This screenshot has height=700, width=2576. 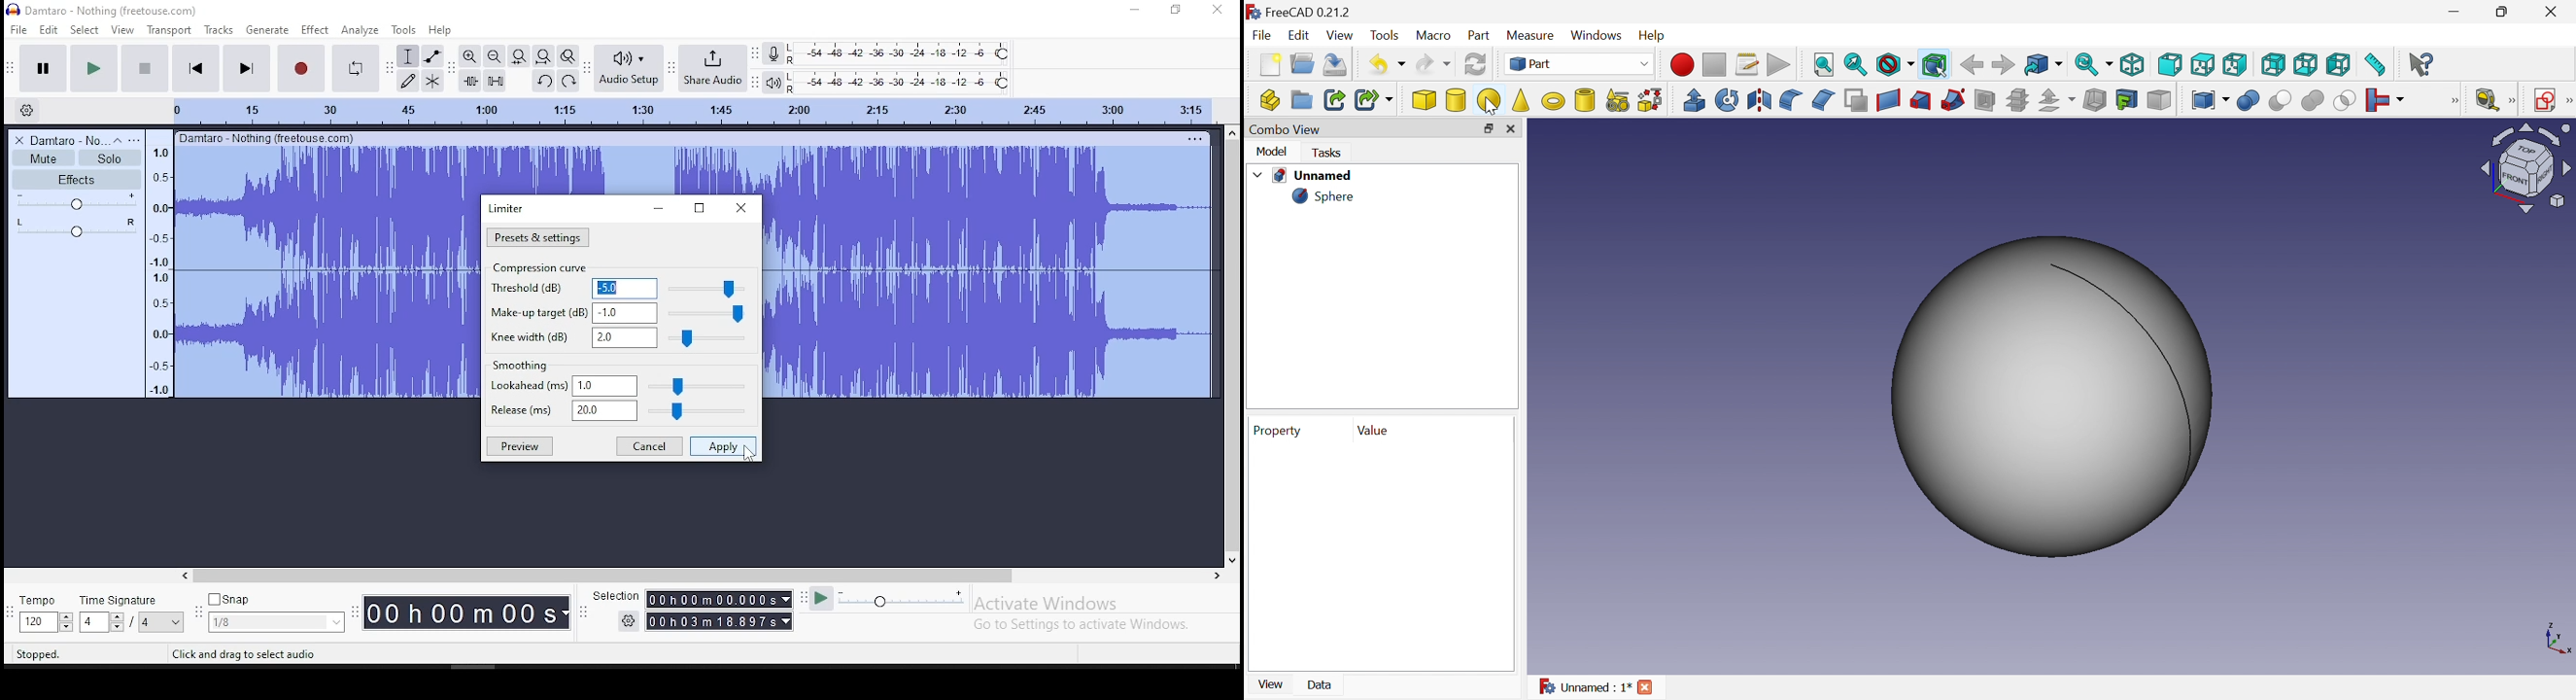 What do you see at coordinates (1232, 346) in the screenshot?
I see `scroll bar` at bounding box center [1232, 346].